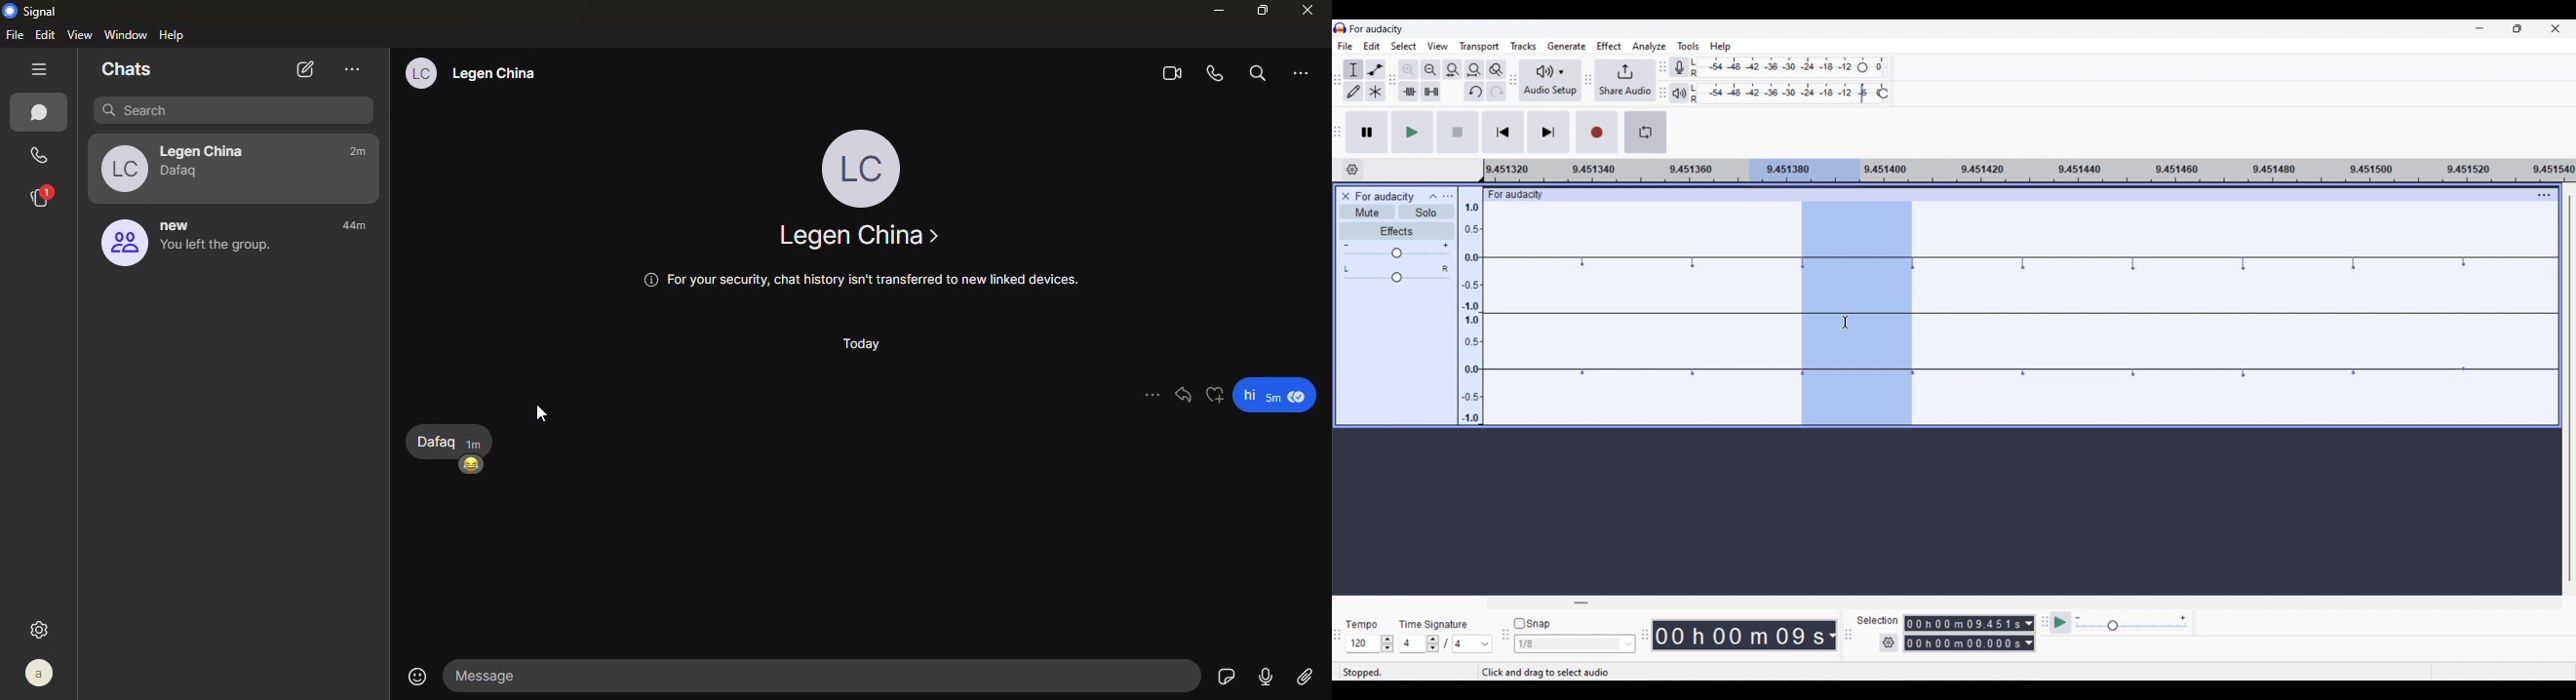 This screenshot has width=2576, height=700. I want to click on Fit selection to width, so click(1453, 69).